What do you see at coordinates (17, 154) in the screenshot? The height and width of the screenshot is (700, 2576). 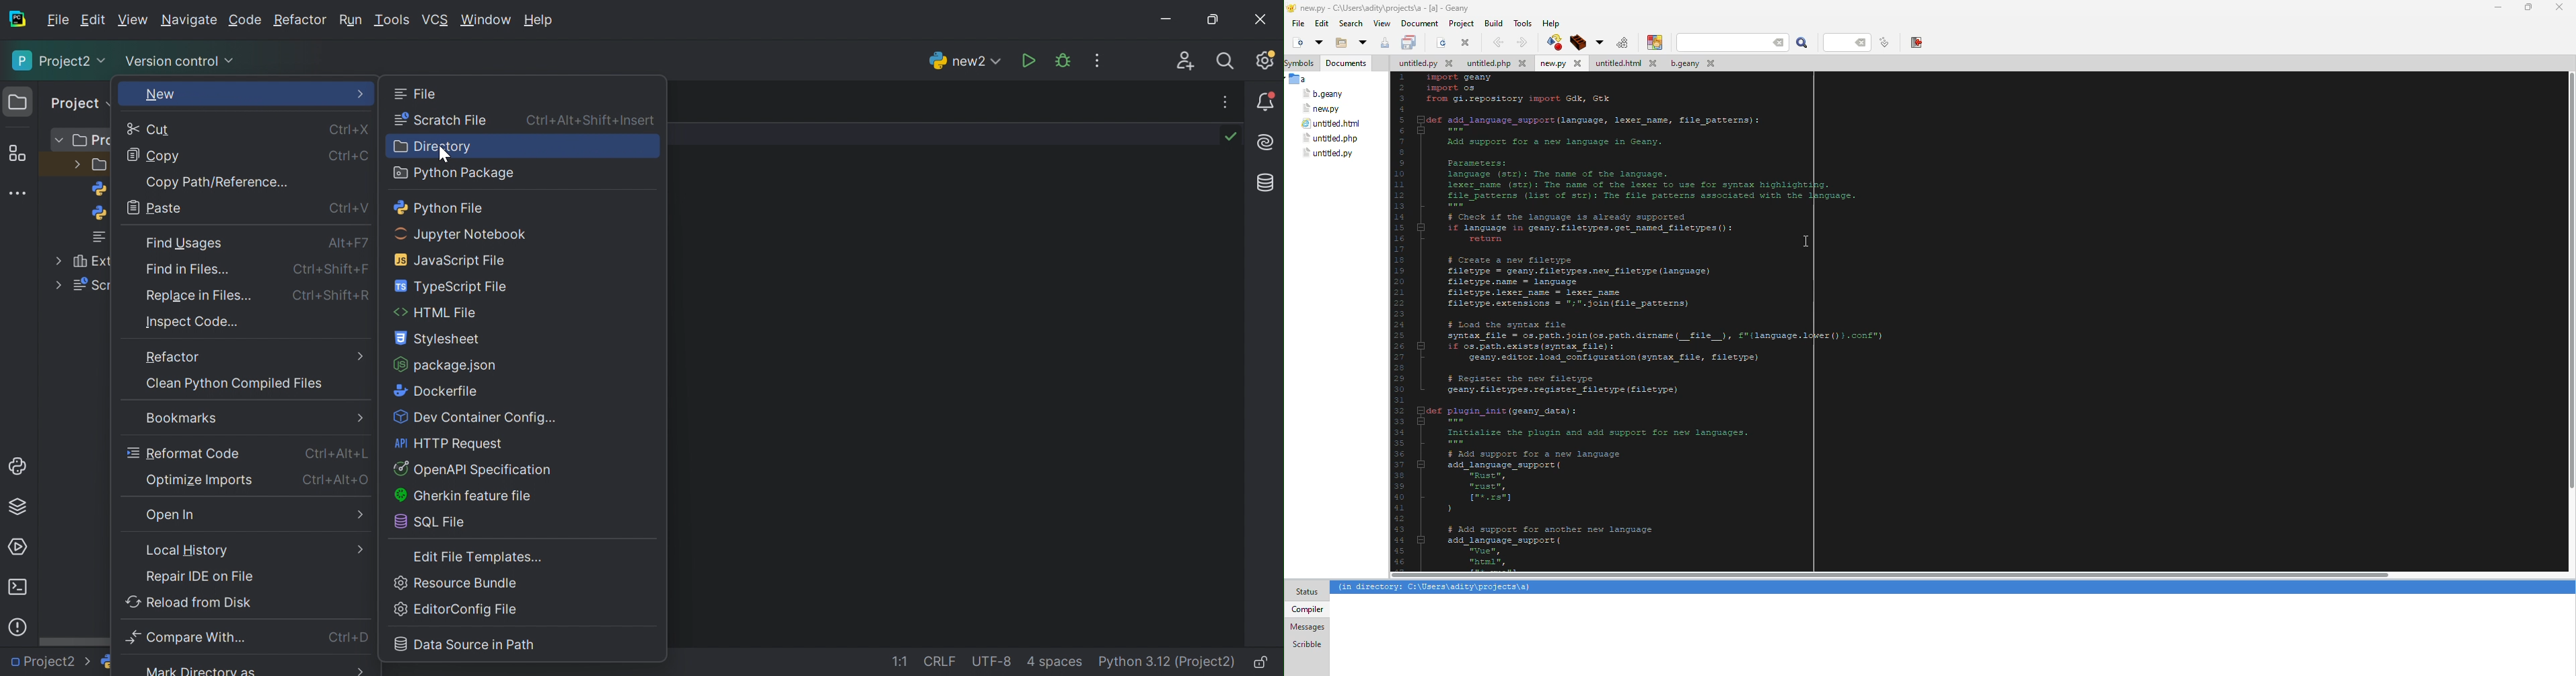 I see `Structure` at bounding box center [17, 154].